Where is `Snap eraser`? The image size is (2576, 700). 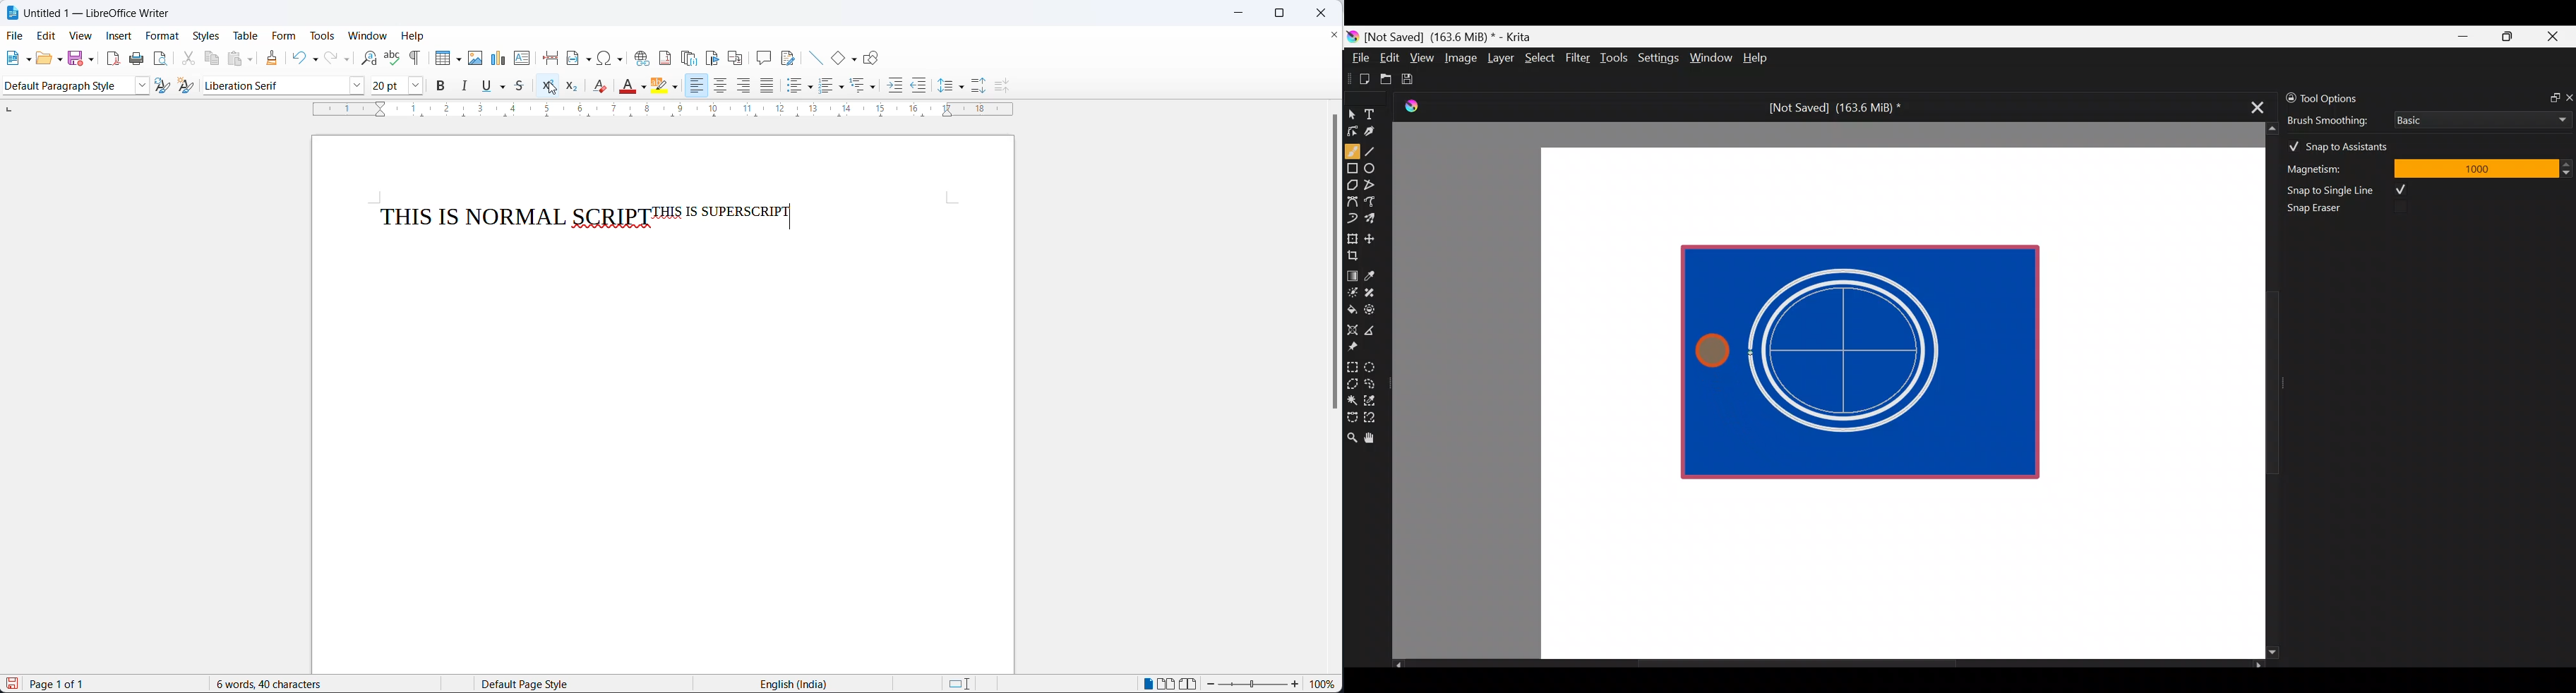 Snap eraser is located at coordinates (2323, 210).